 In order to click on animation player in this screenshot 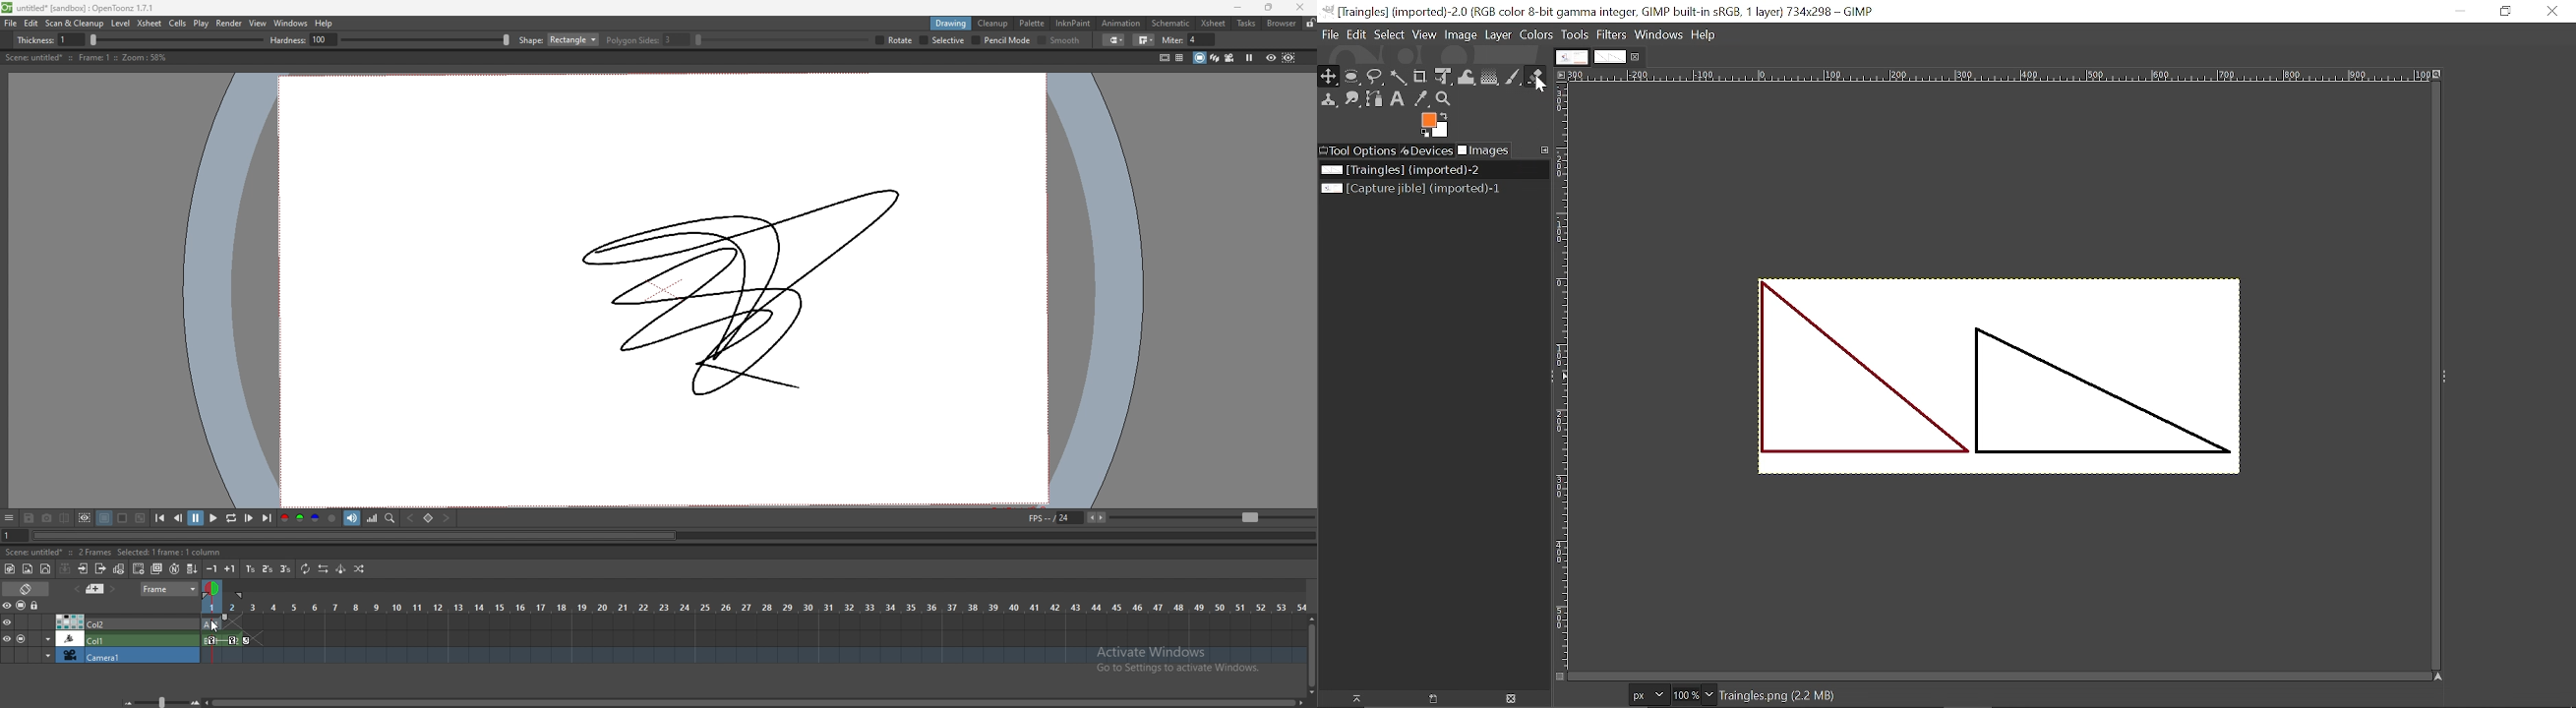, I will do `click(672, 534)`.